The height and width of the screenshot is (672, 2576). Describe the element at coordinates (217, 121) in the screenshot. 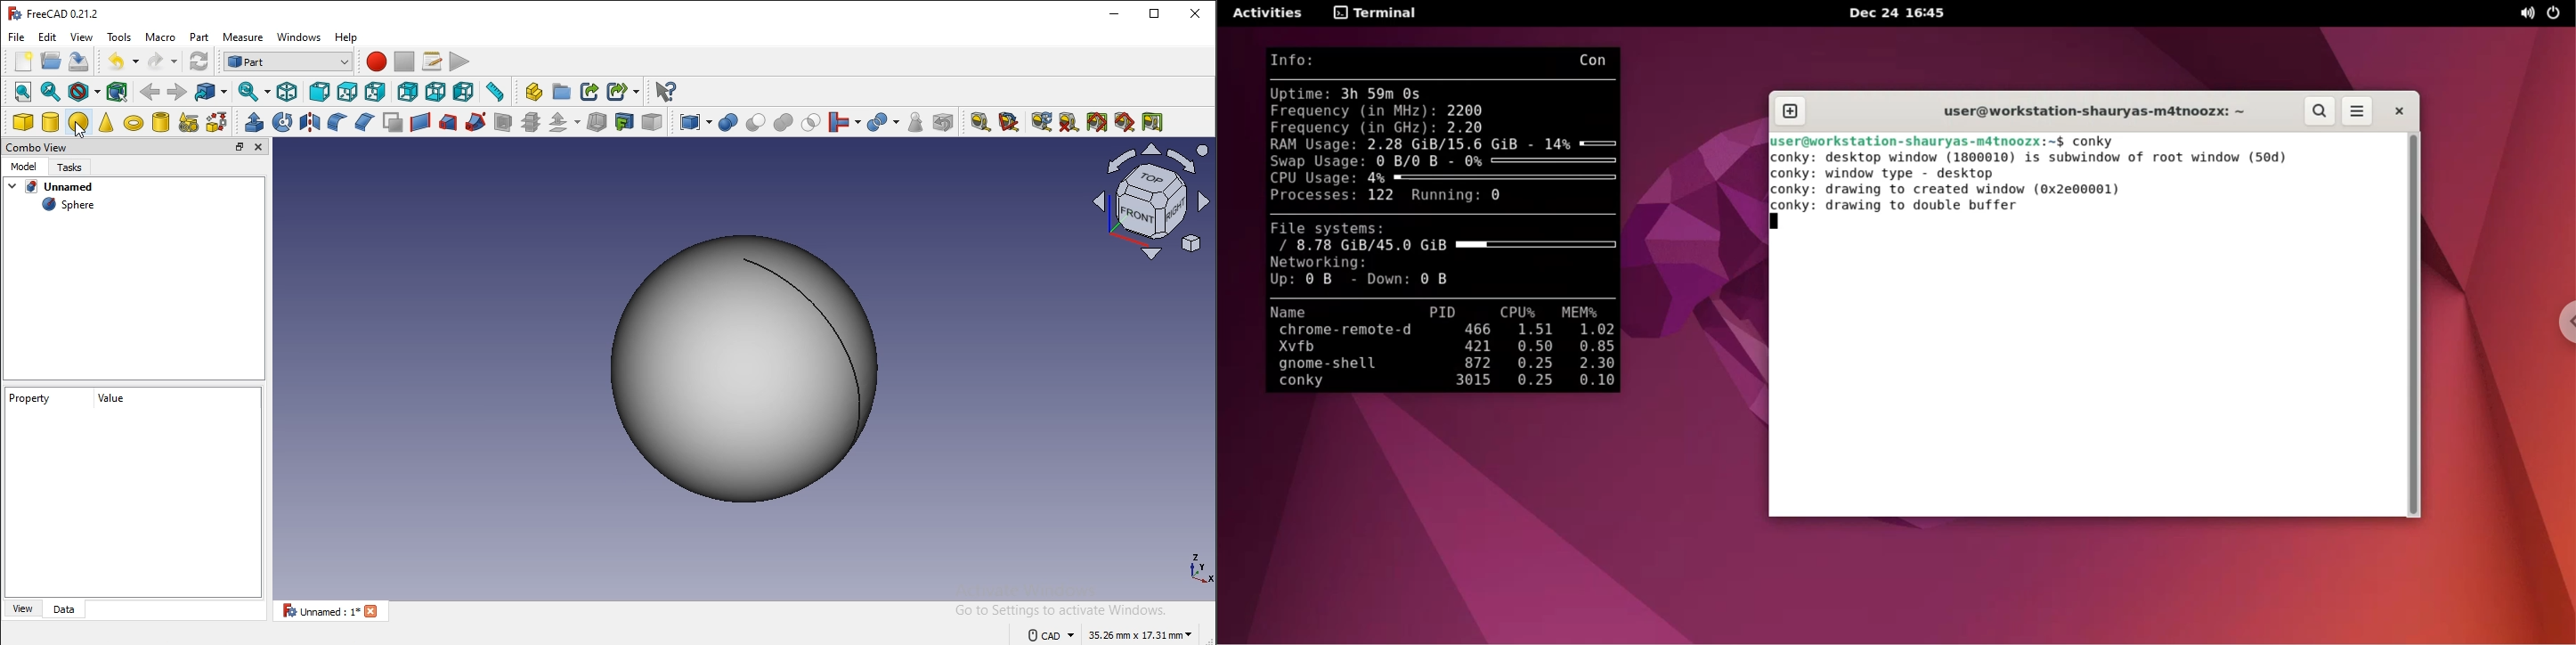

I see `shape builder` at that location.